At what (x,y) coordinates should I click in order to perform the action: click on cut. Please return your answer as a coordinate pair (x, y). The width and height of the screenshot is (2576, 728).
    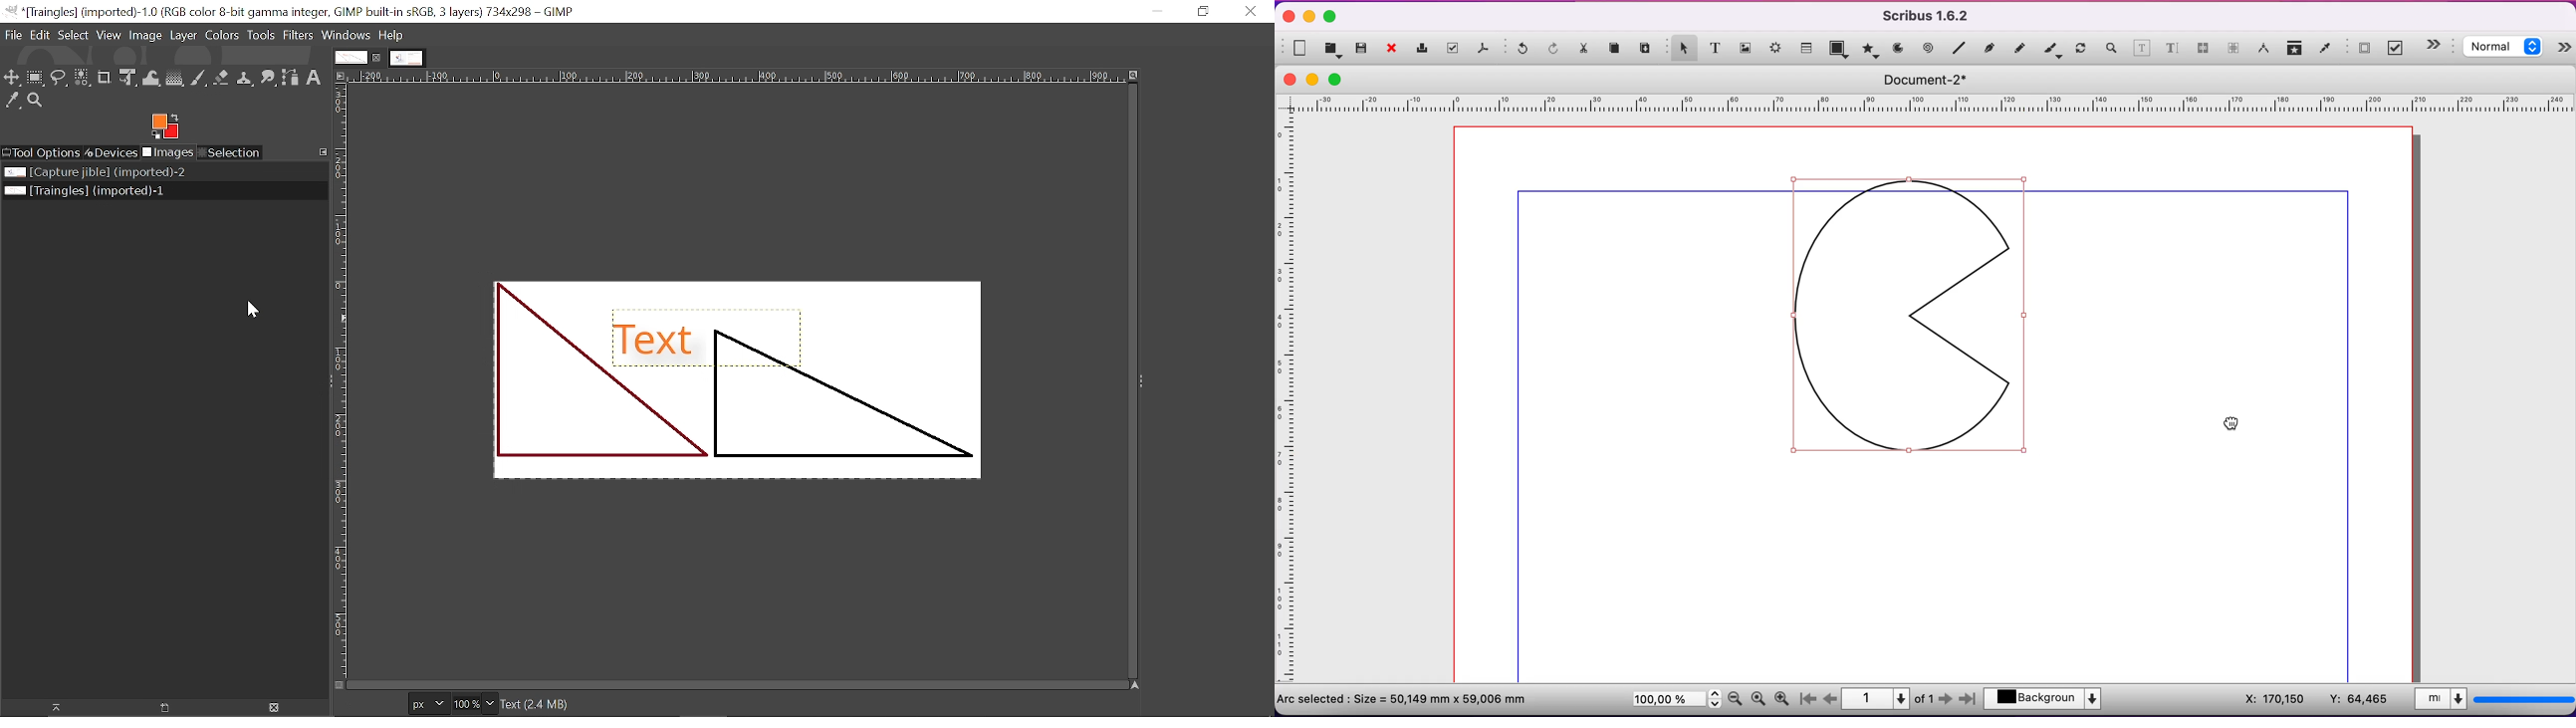
    Looking at the image, I should click on (1585, 51).